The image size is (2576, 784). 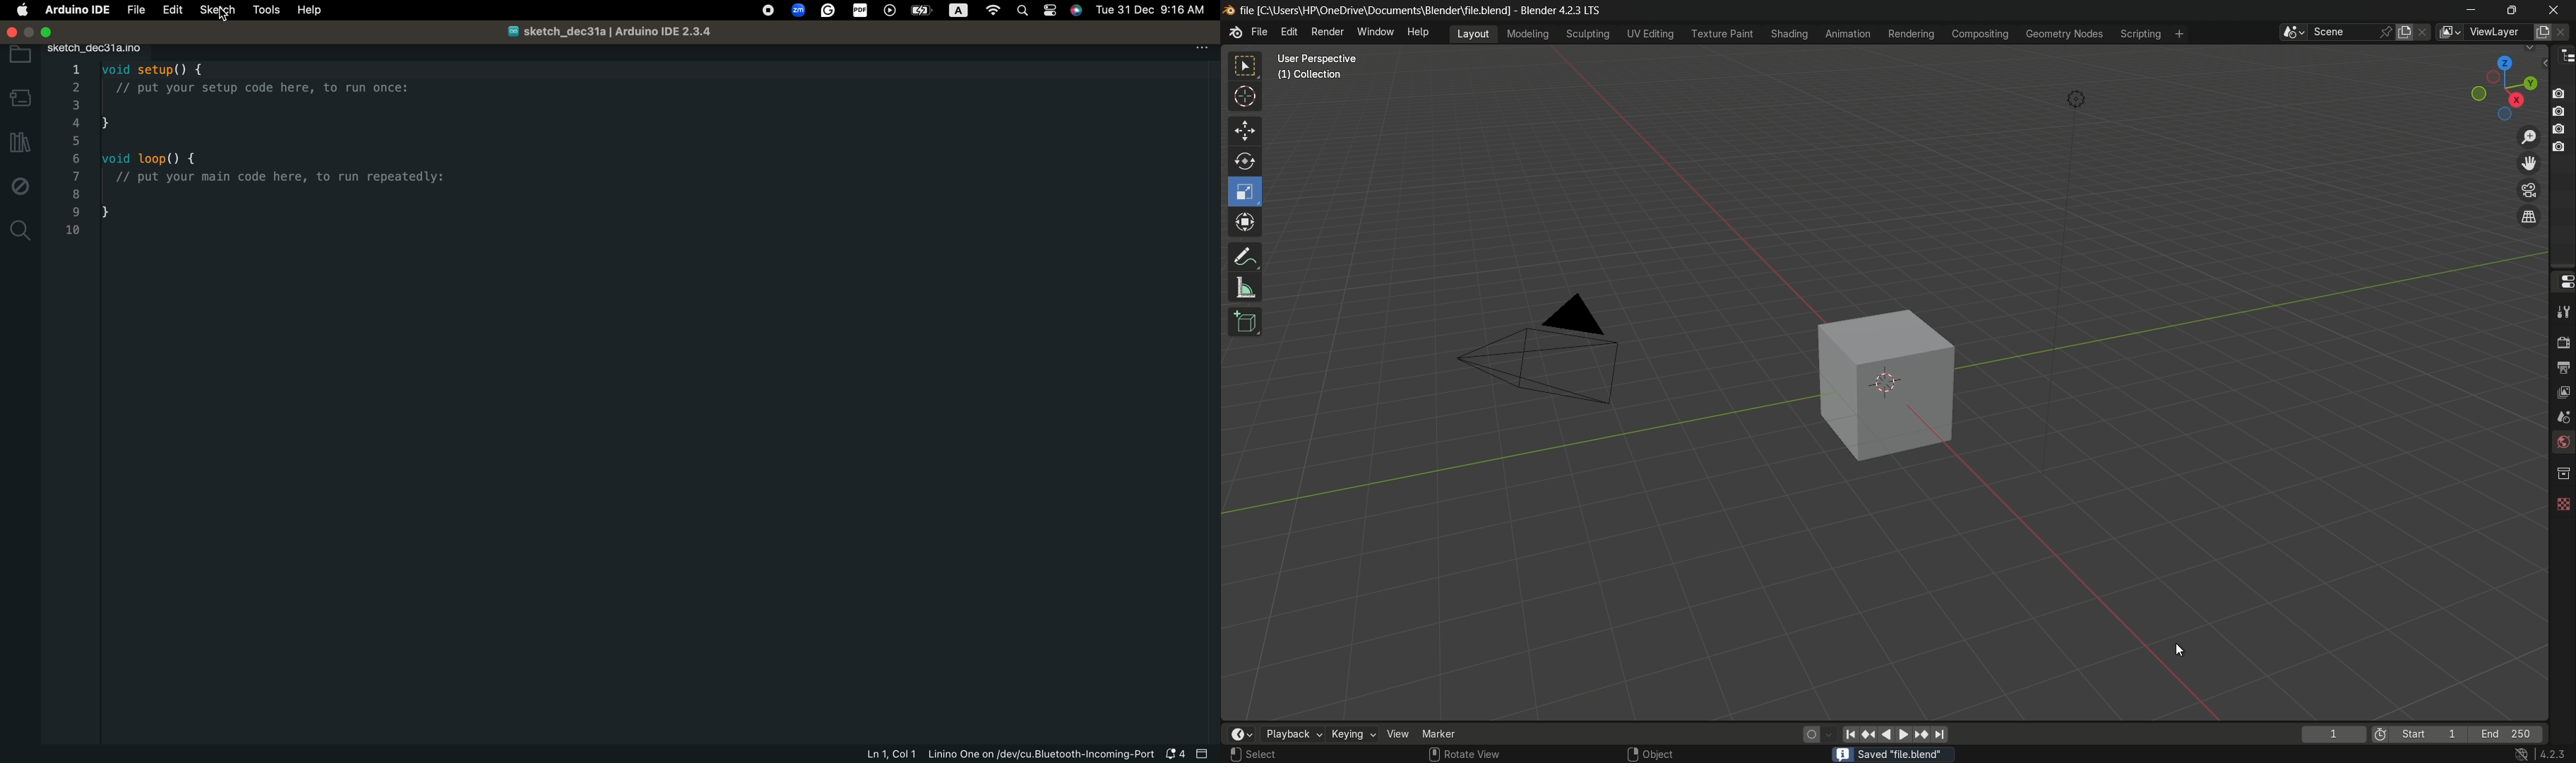 I want to click on sculpting menu, so click(x=1585, y=34).